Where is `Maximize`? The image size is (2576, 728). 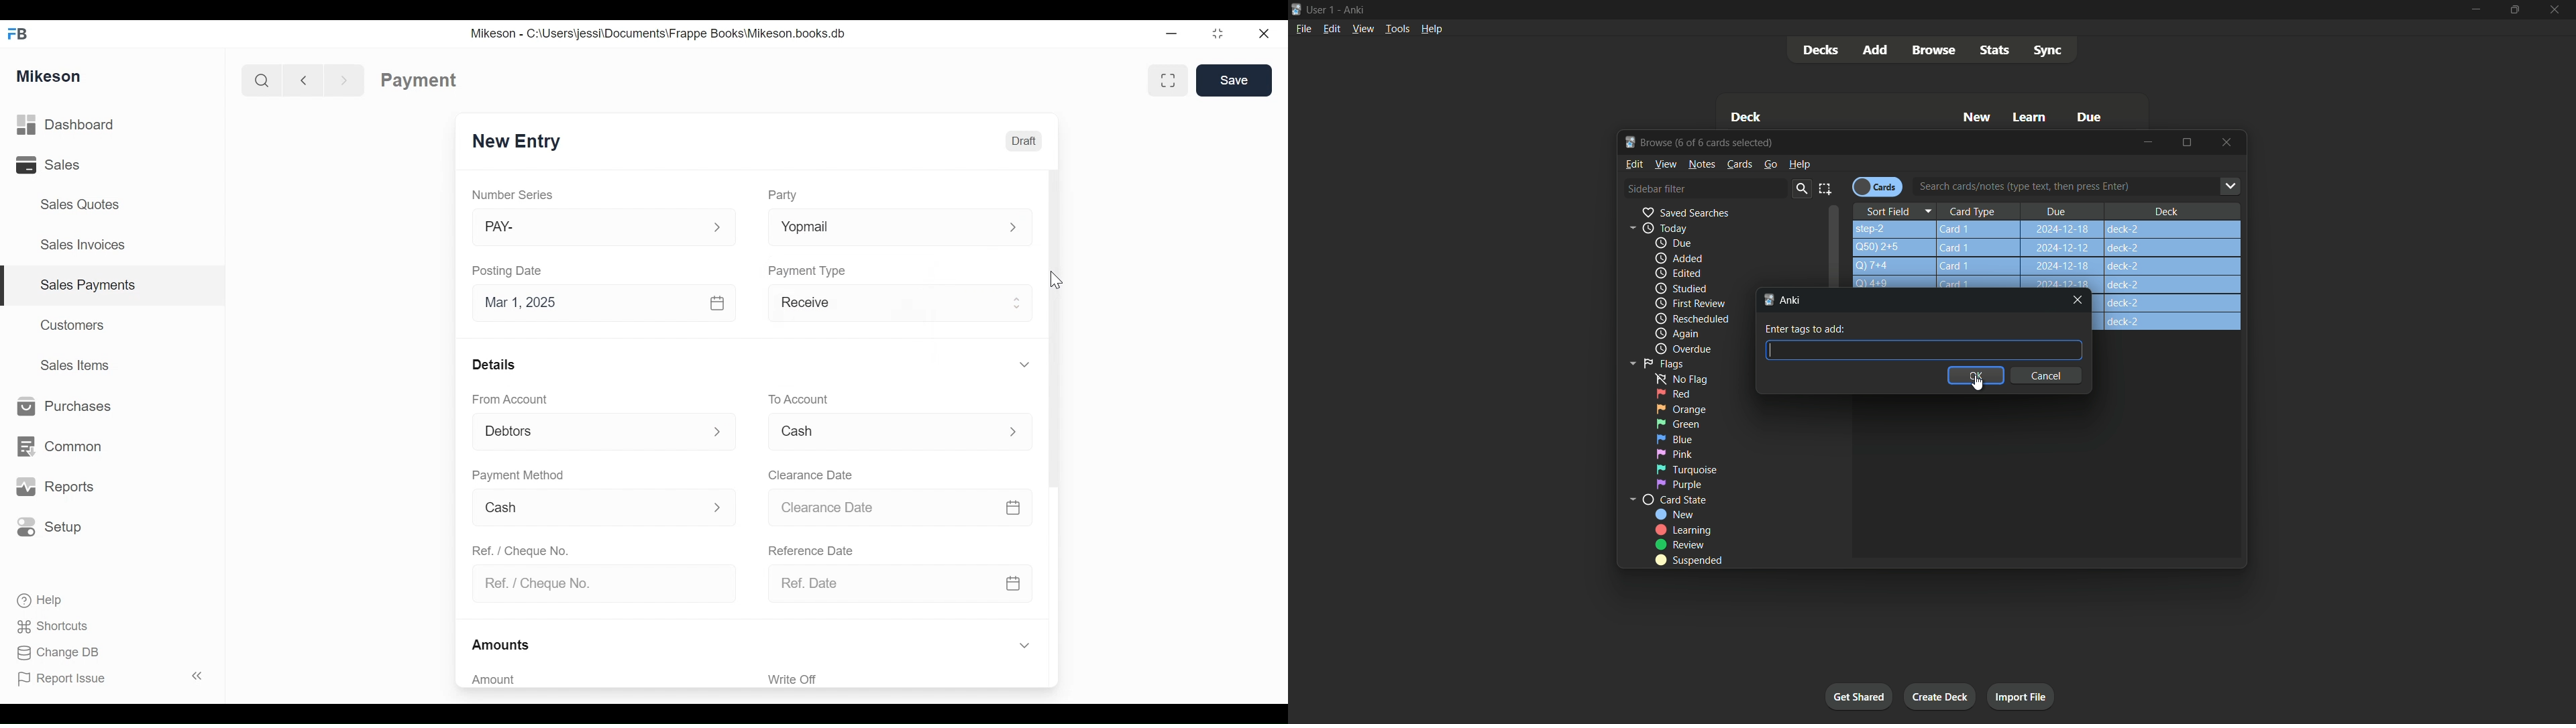
Maximize is located at coordinates (1216, 36).